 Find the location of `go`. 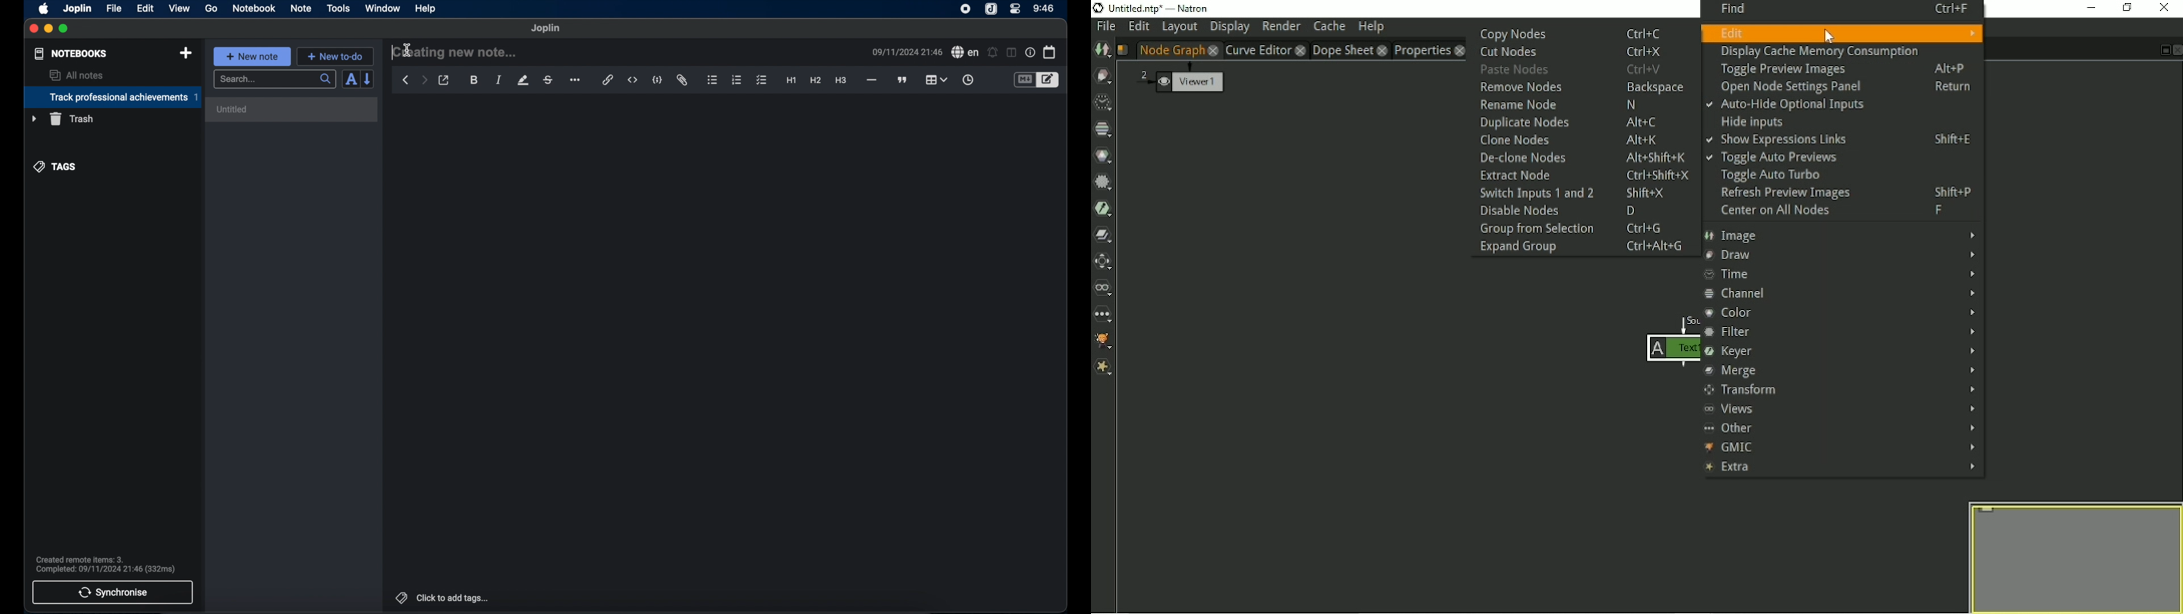

go is located at coordinates (212, 9).